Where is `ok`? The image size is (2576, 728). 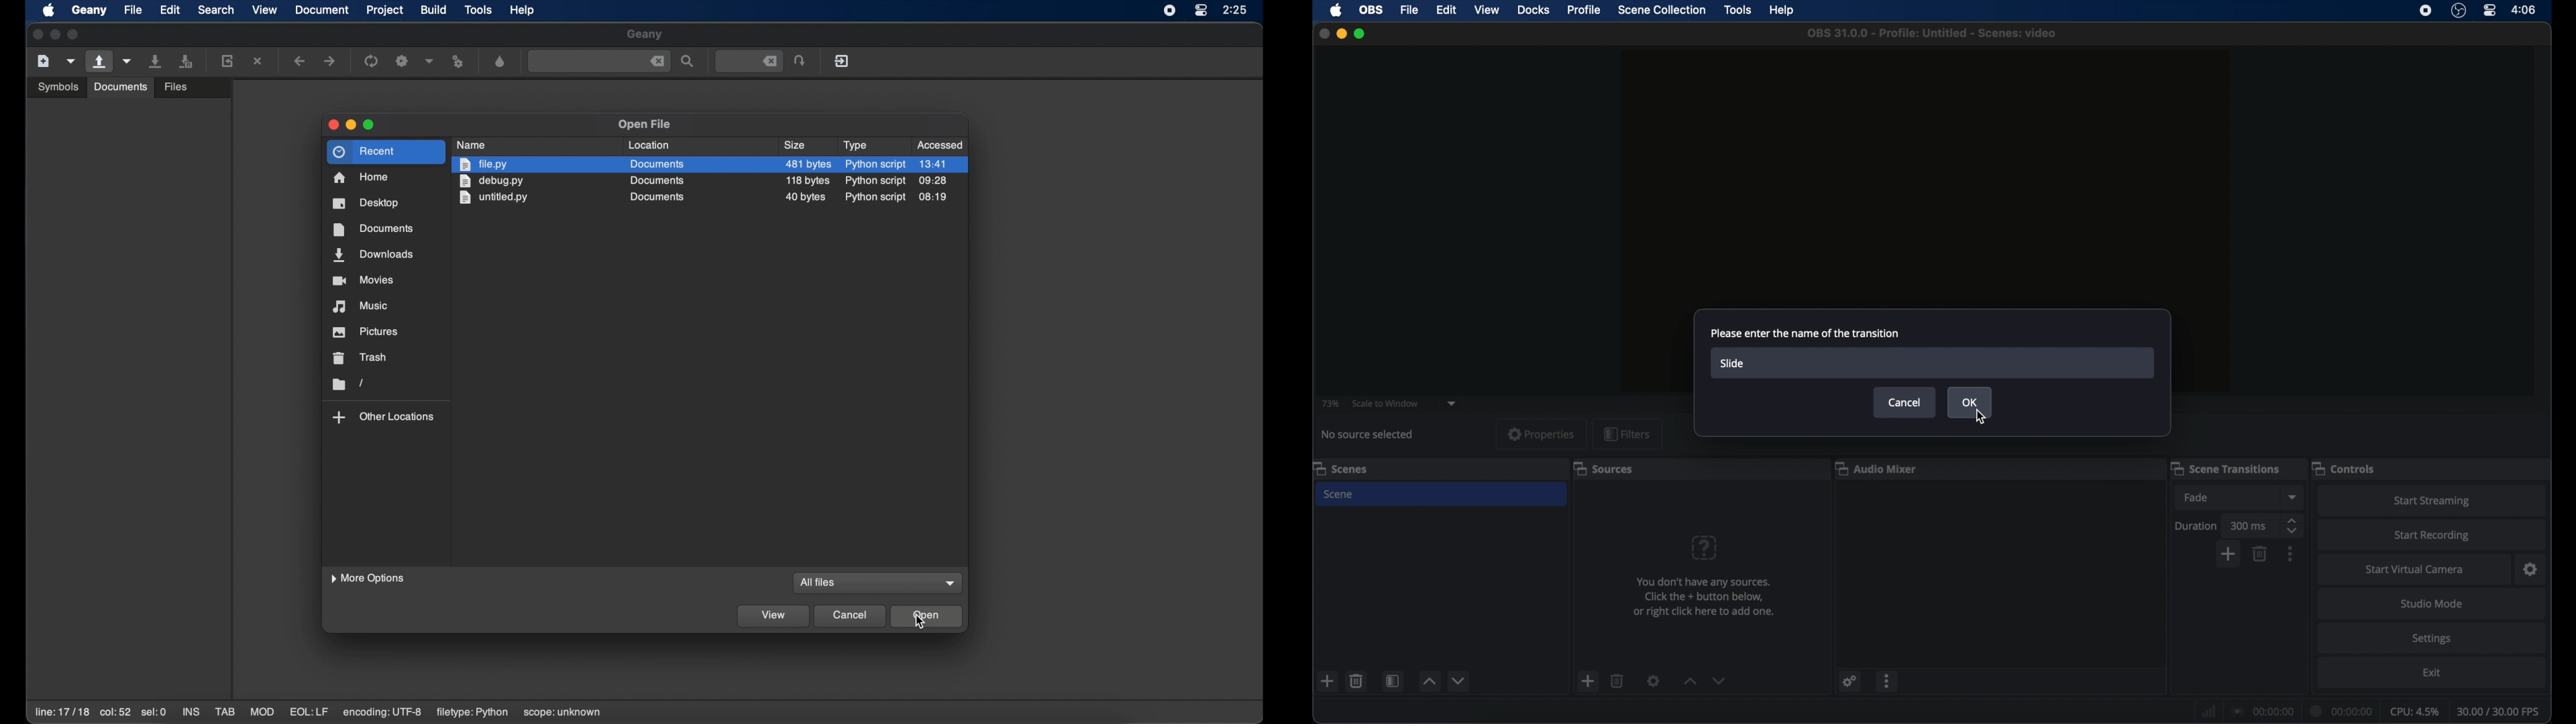 ok is located at coordinates (1969, 401).